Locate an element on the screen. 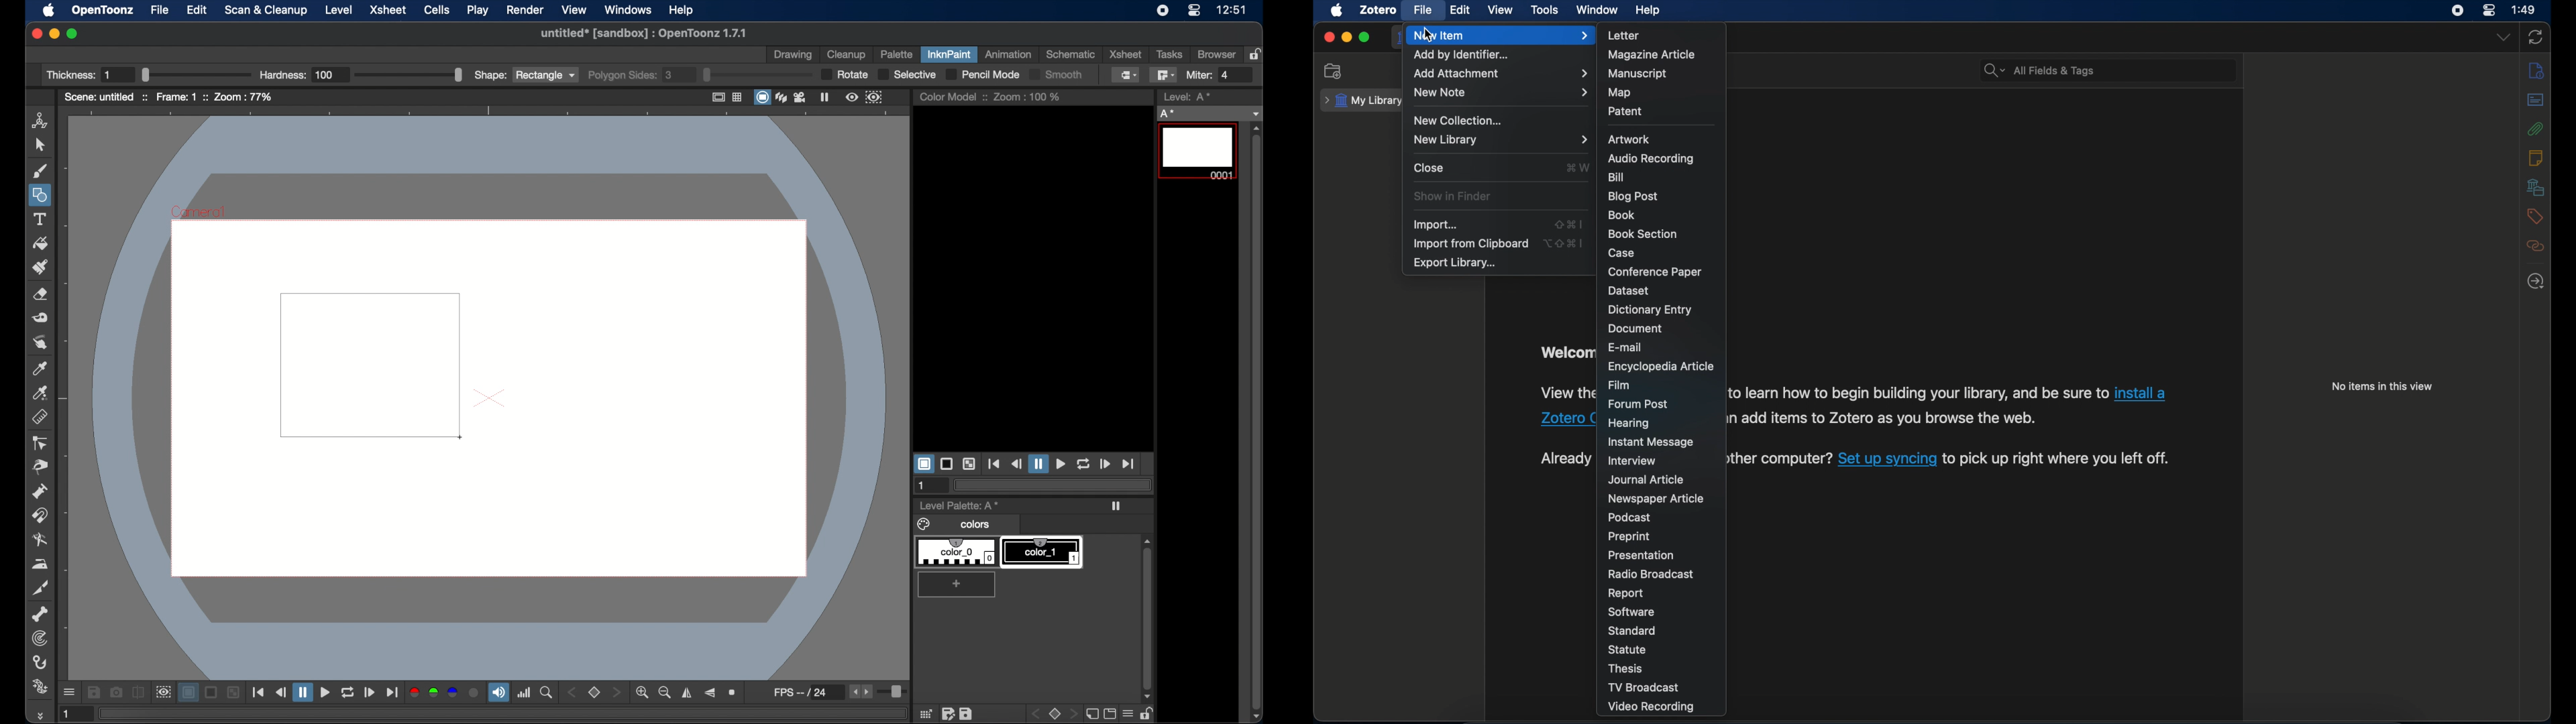 Image resolution: width=2576 pixels, height=728 pixels. scroll box is located at coordinates (1256, 422).